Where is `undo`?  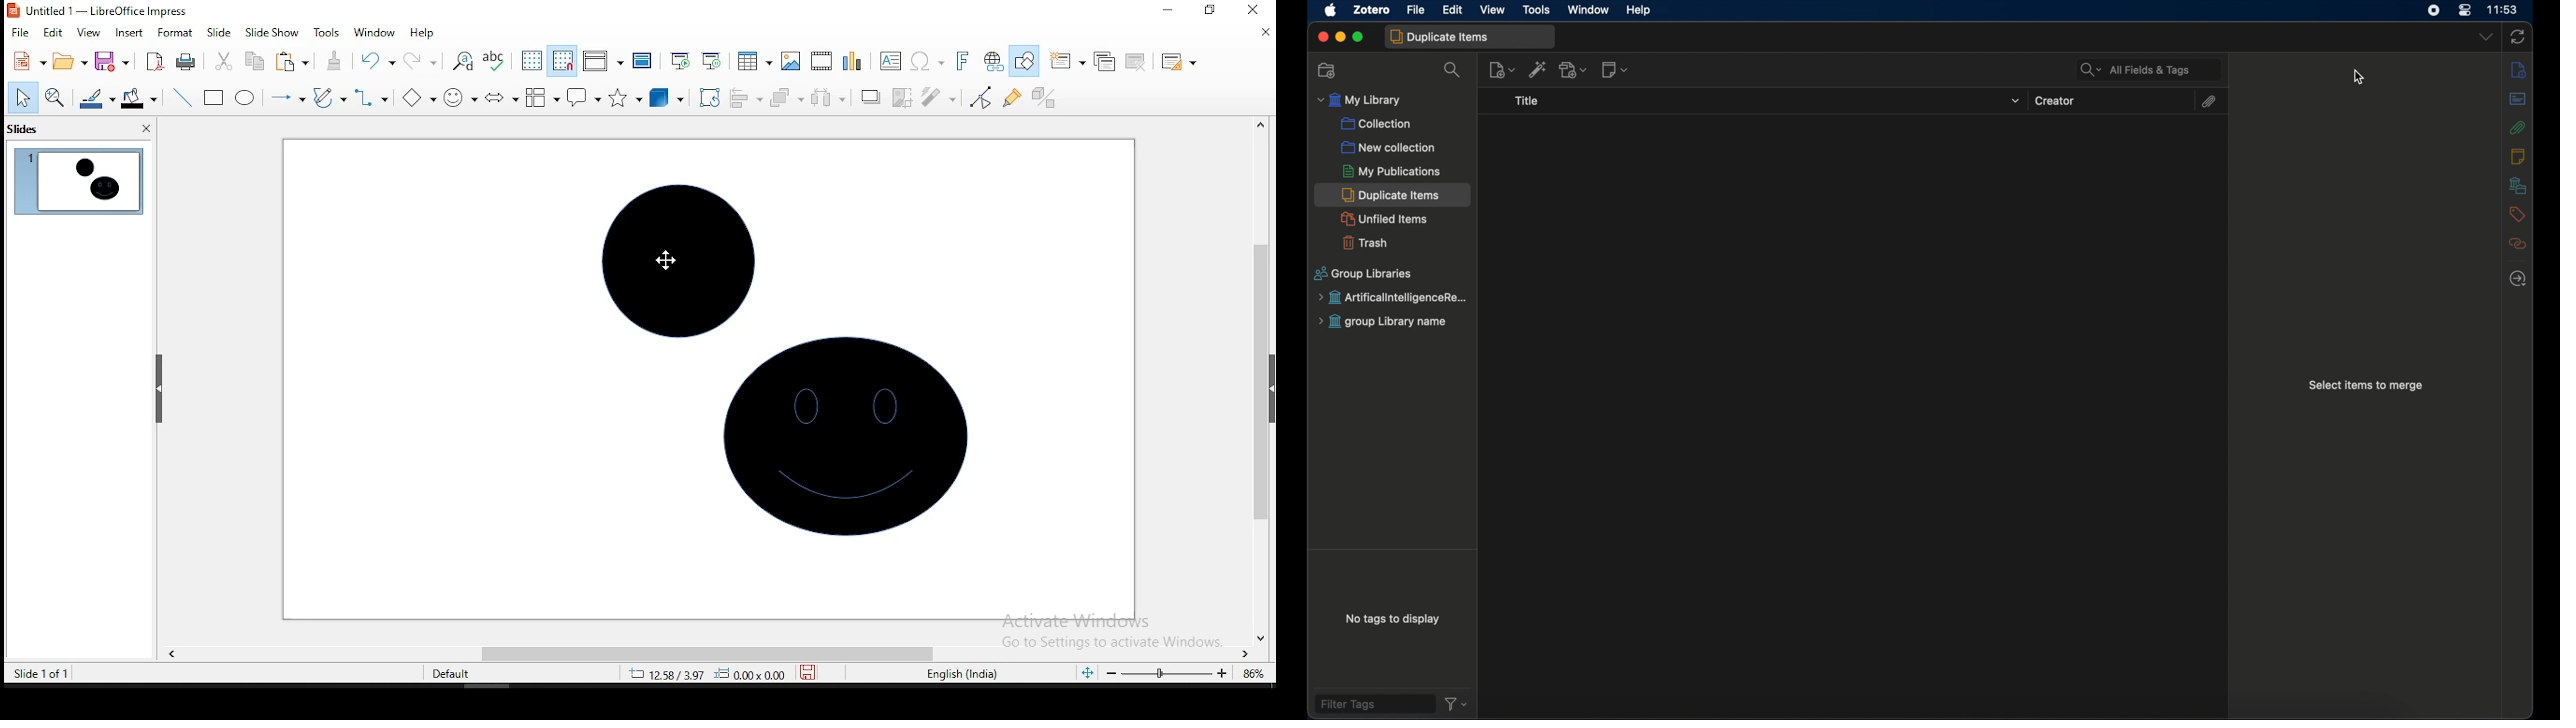 undo is located at coordinates (377, 61).